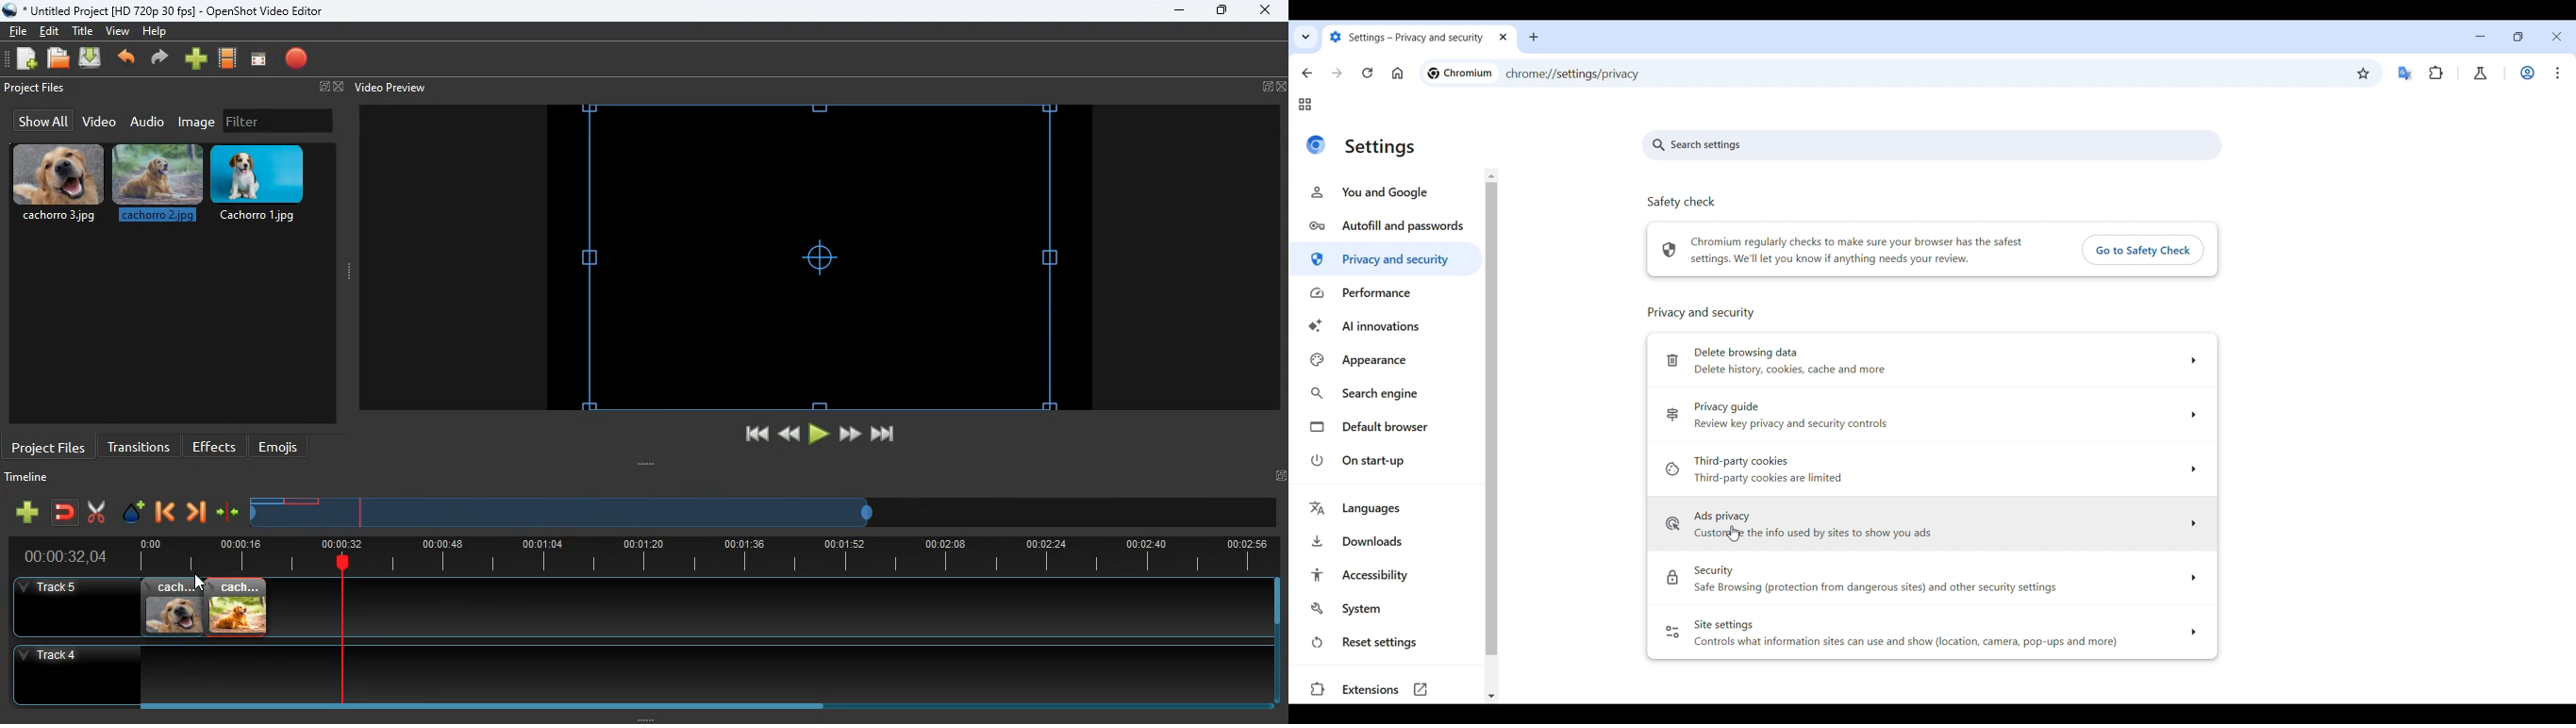 This screenshot has height=728, width=2576. Describe the element at coordinates (162, 59) in the screenshot. I see `forward` at that location.